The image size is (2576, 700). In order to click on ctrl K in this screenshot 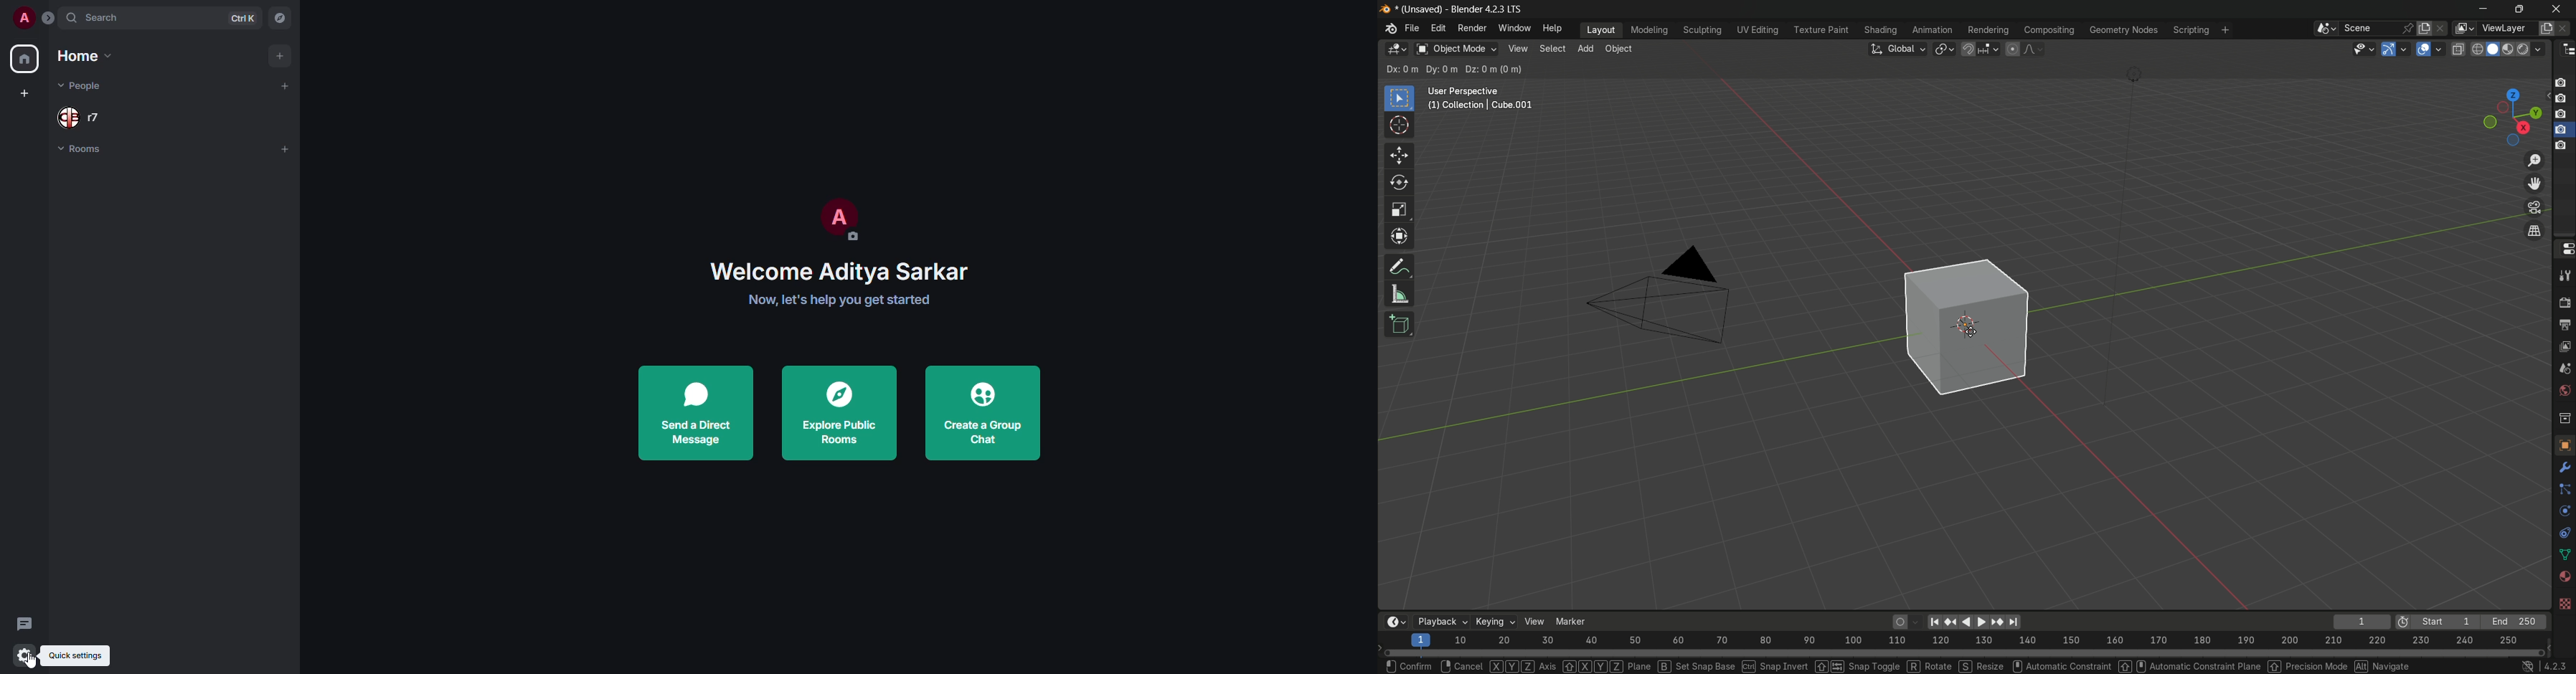, I will do `click(242, 19)`.